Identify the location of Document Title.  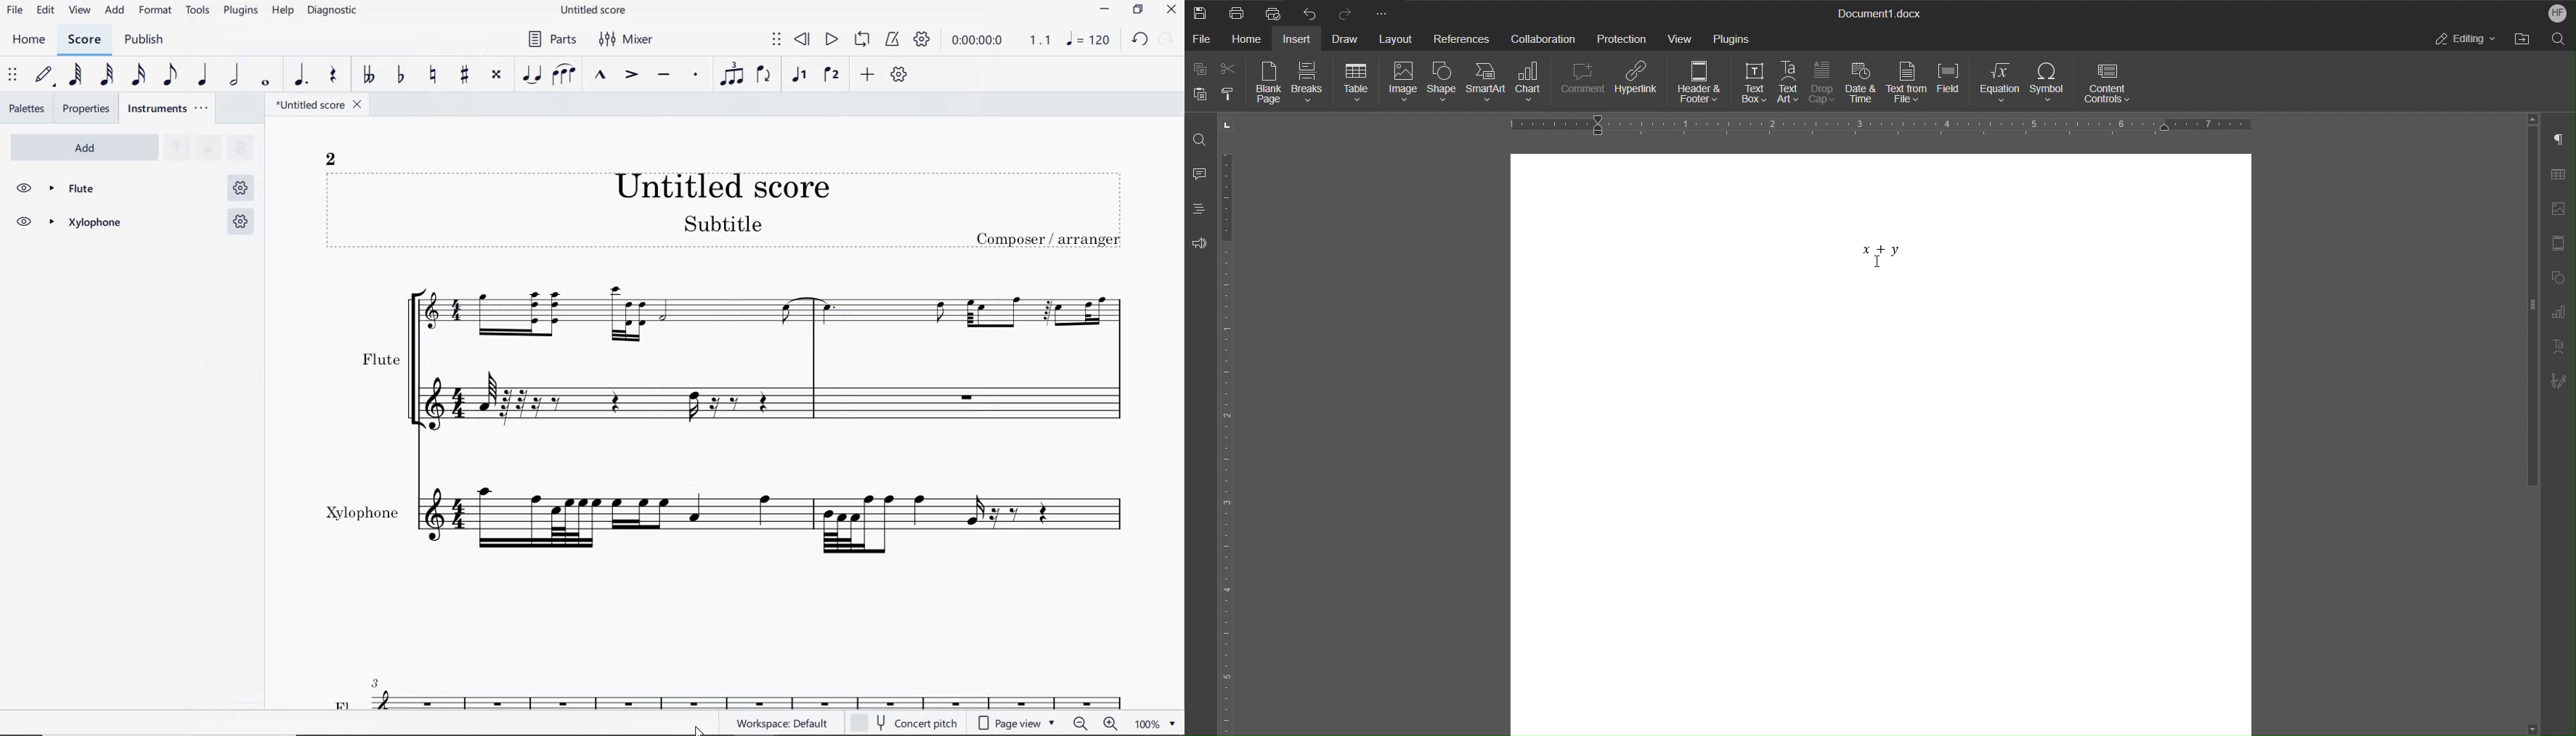
(1880, 12).